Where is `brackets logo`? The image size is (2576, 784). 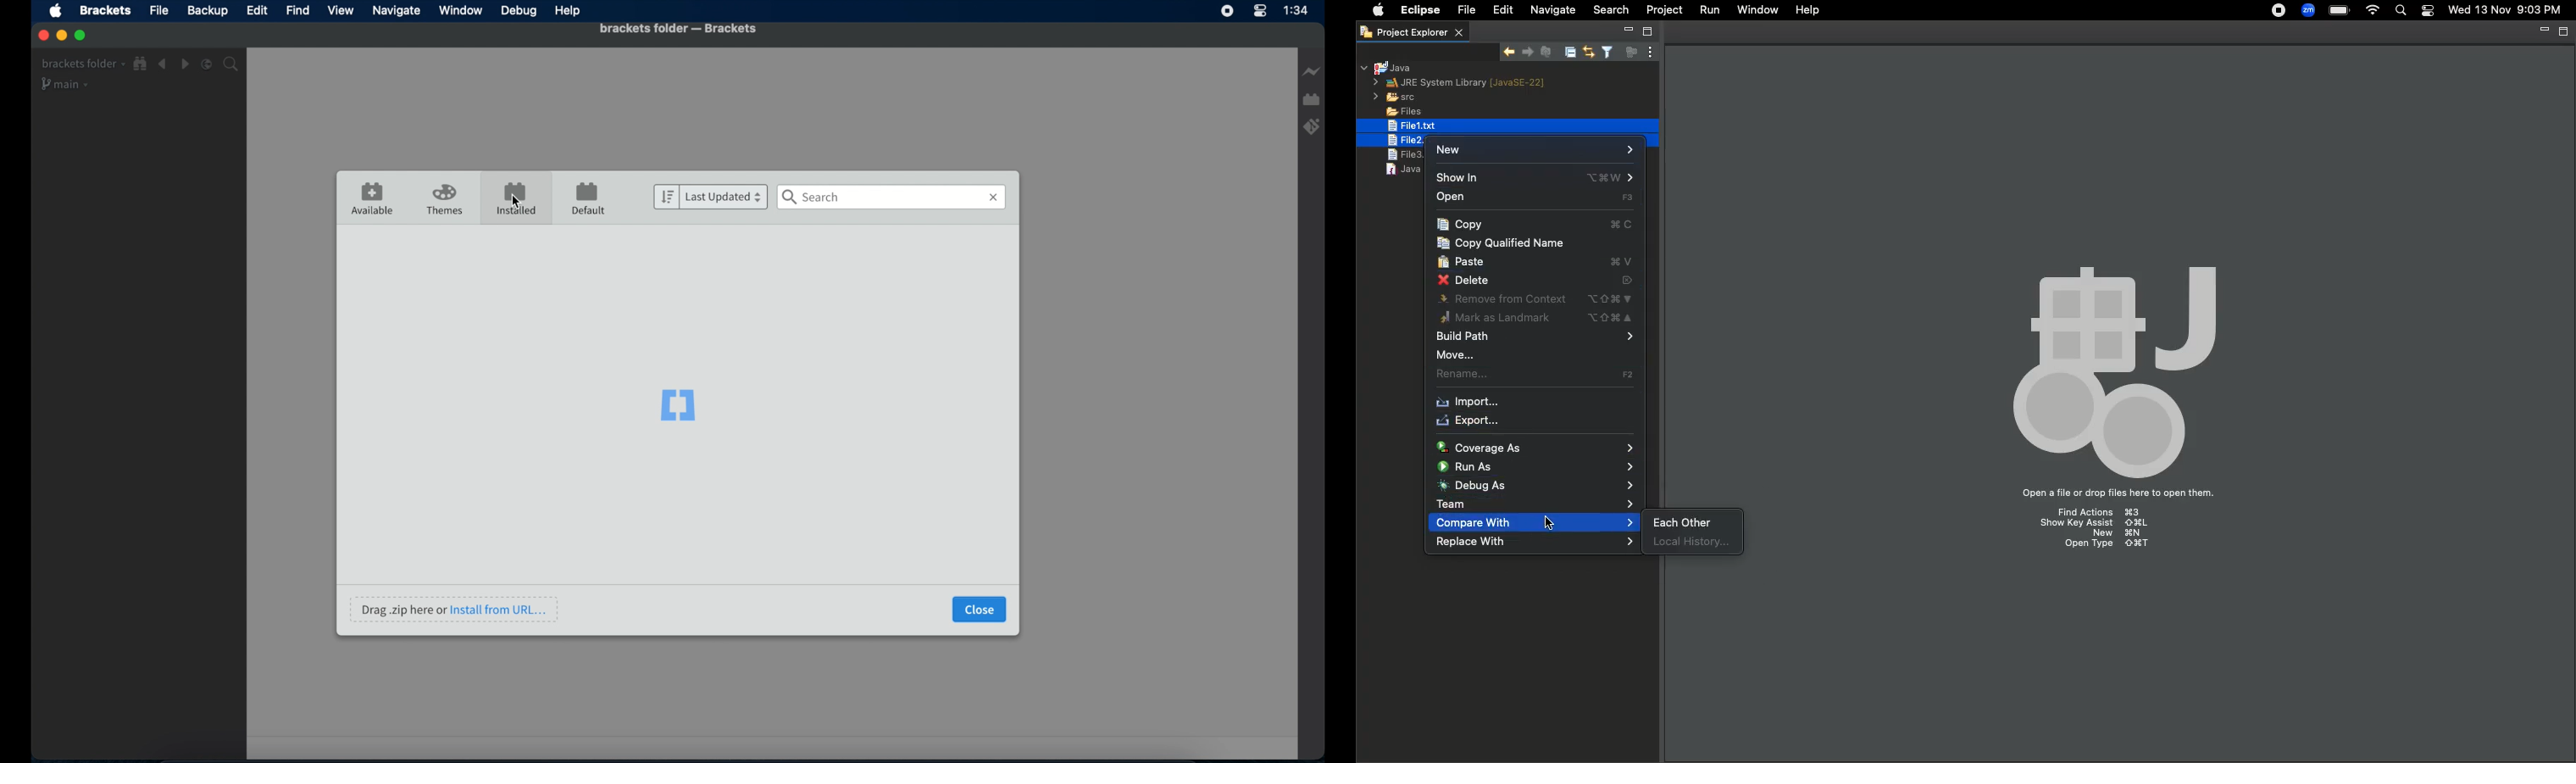
brackets logo is located at coordinates (678, 406).